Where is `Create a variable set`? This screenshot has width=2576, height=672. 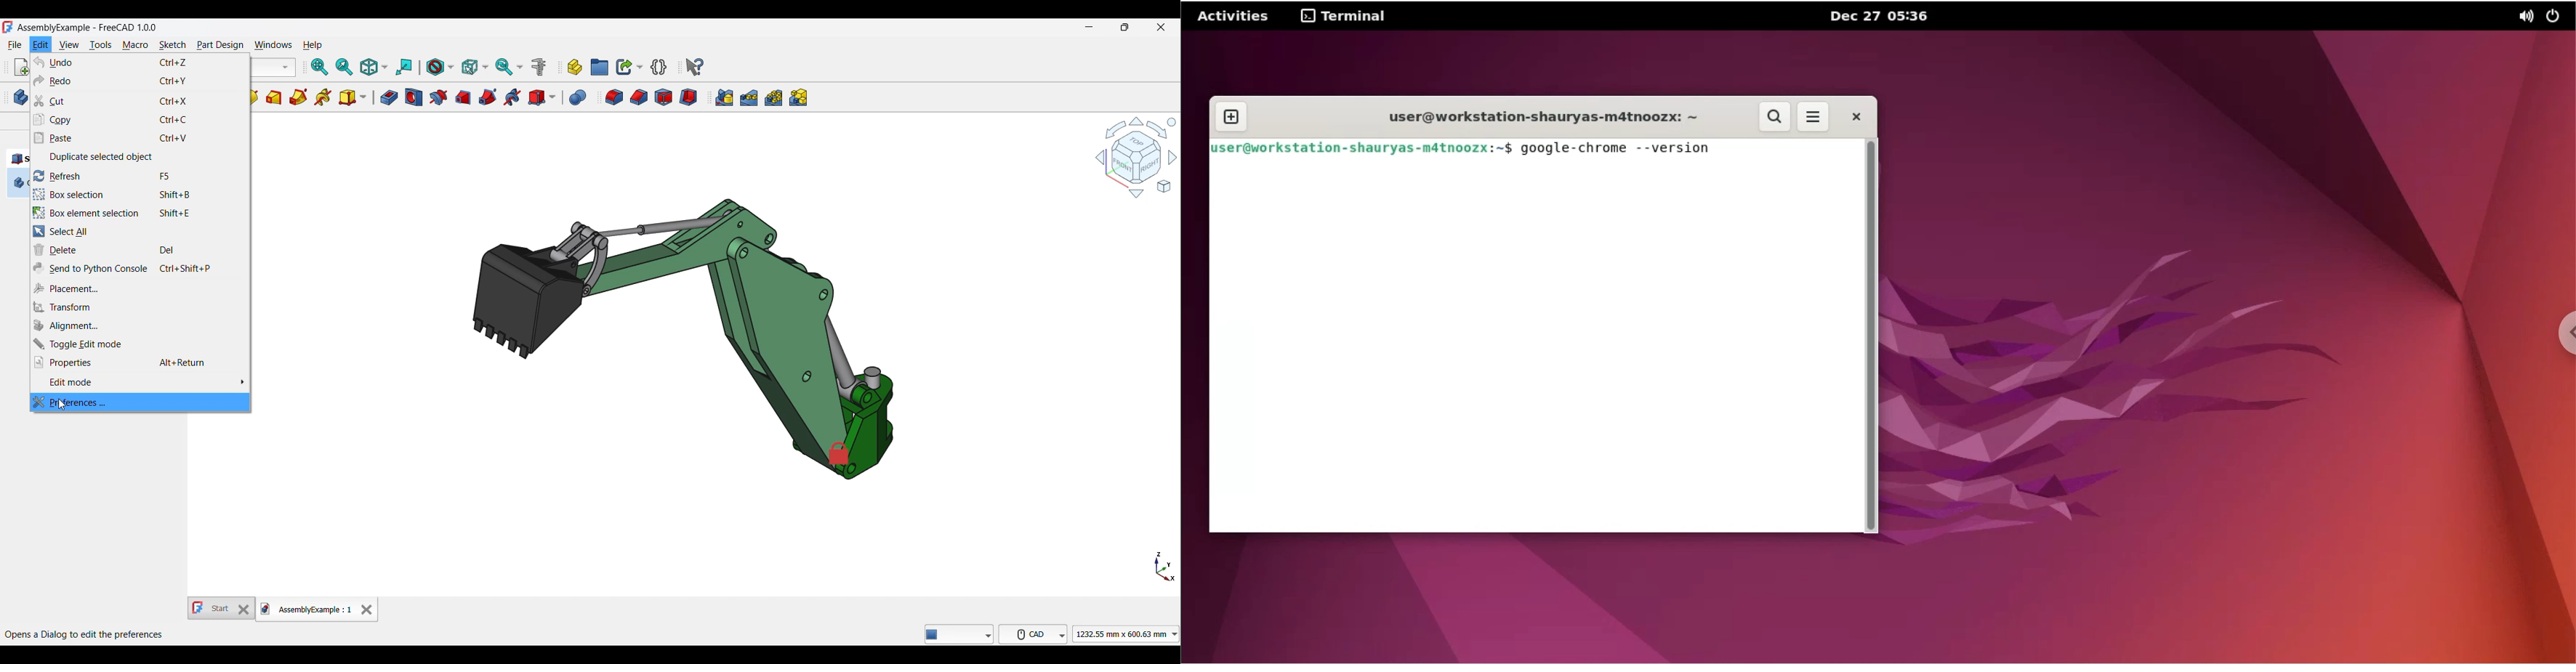 Create a variable set is located at coordinates (659, 67).